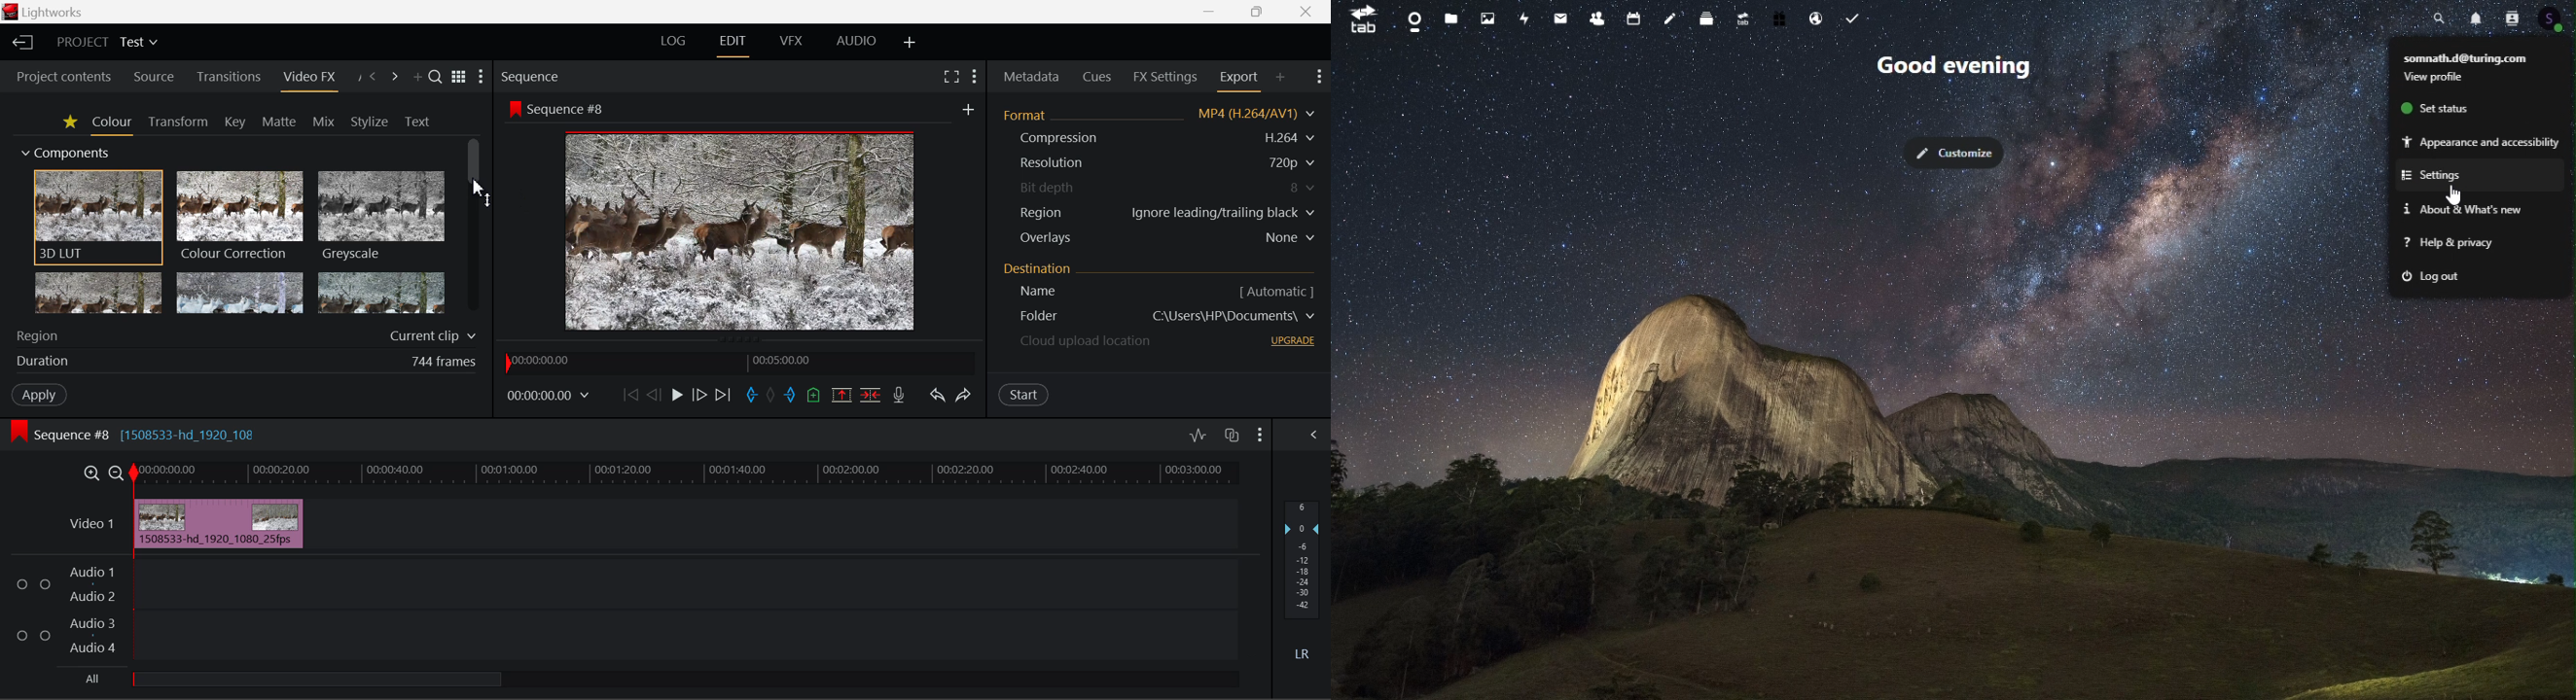  Describe the element at coordinates (1223, 213) in the screenshot. I see `Ignore leading/trailing black ` at that location.